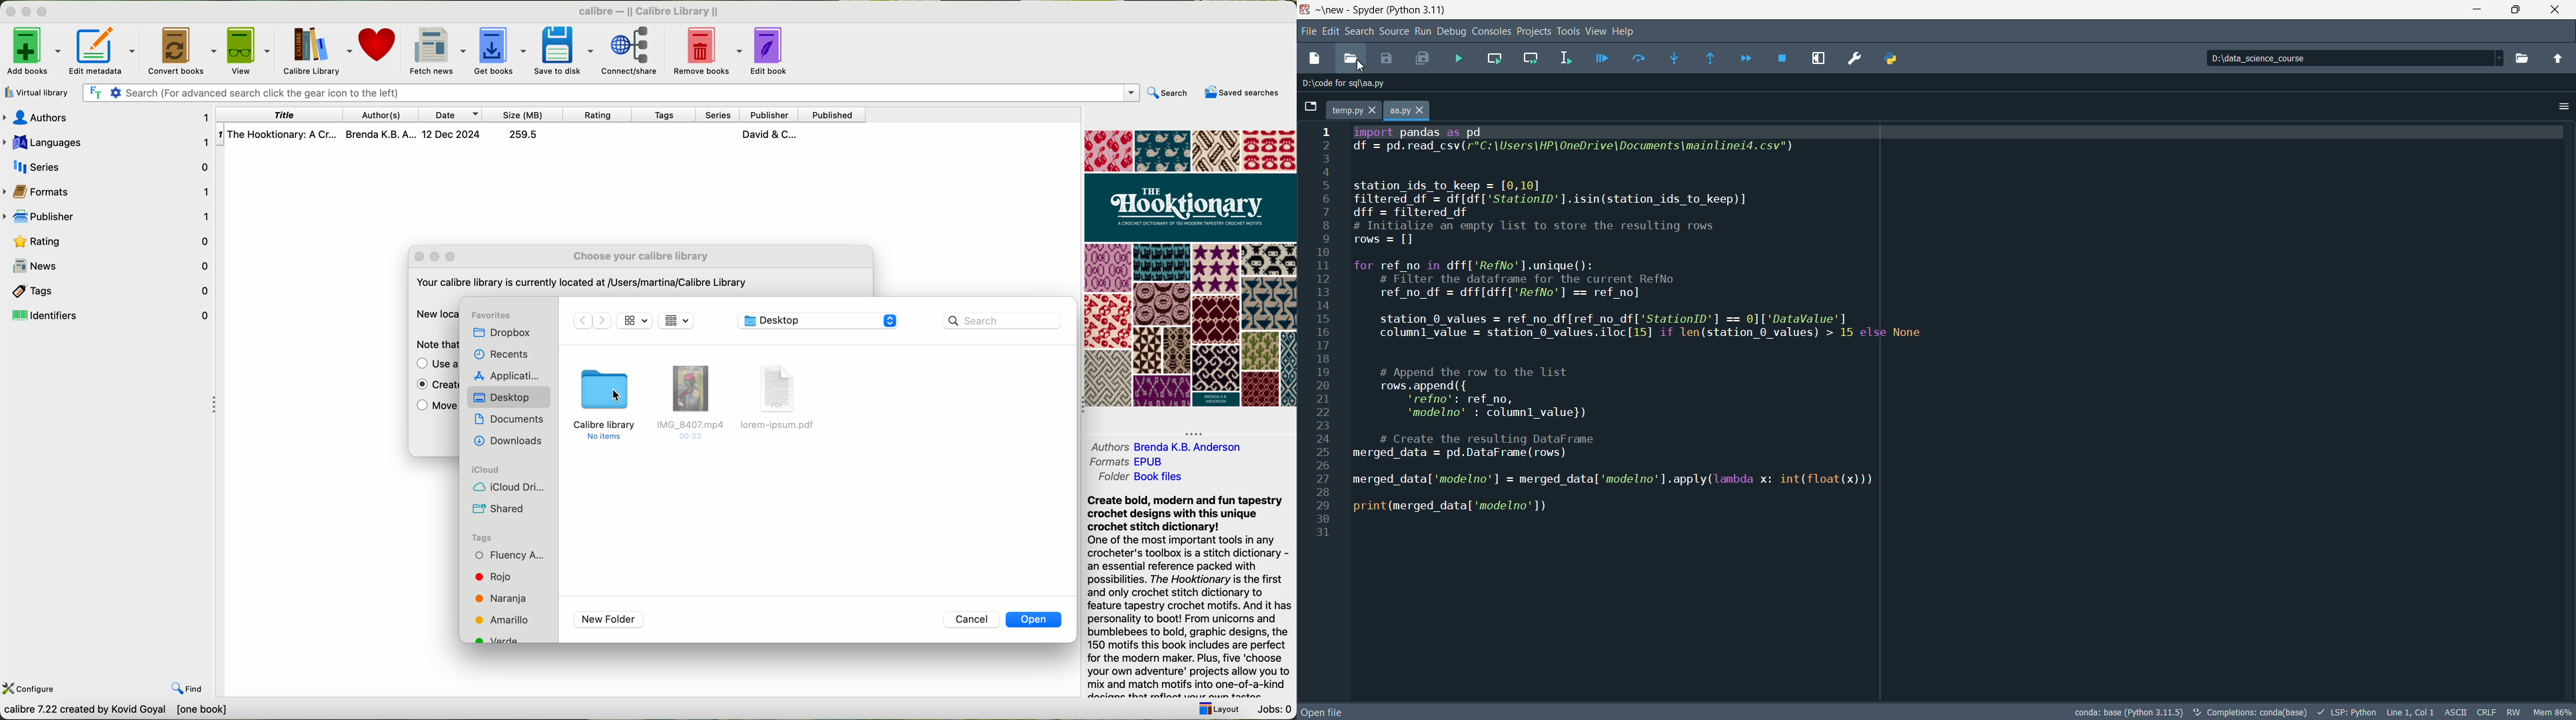  What do you see at coordinates (2457, 711) in the screenshot?
I see `file encoding` at bounding box center [2457, 711].